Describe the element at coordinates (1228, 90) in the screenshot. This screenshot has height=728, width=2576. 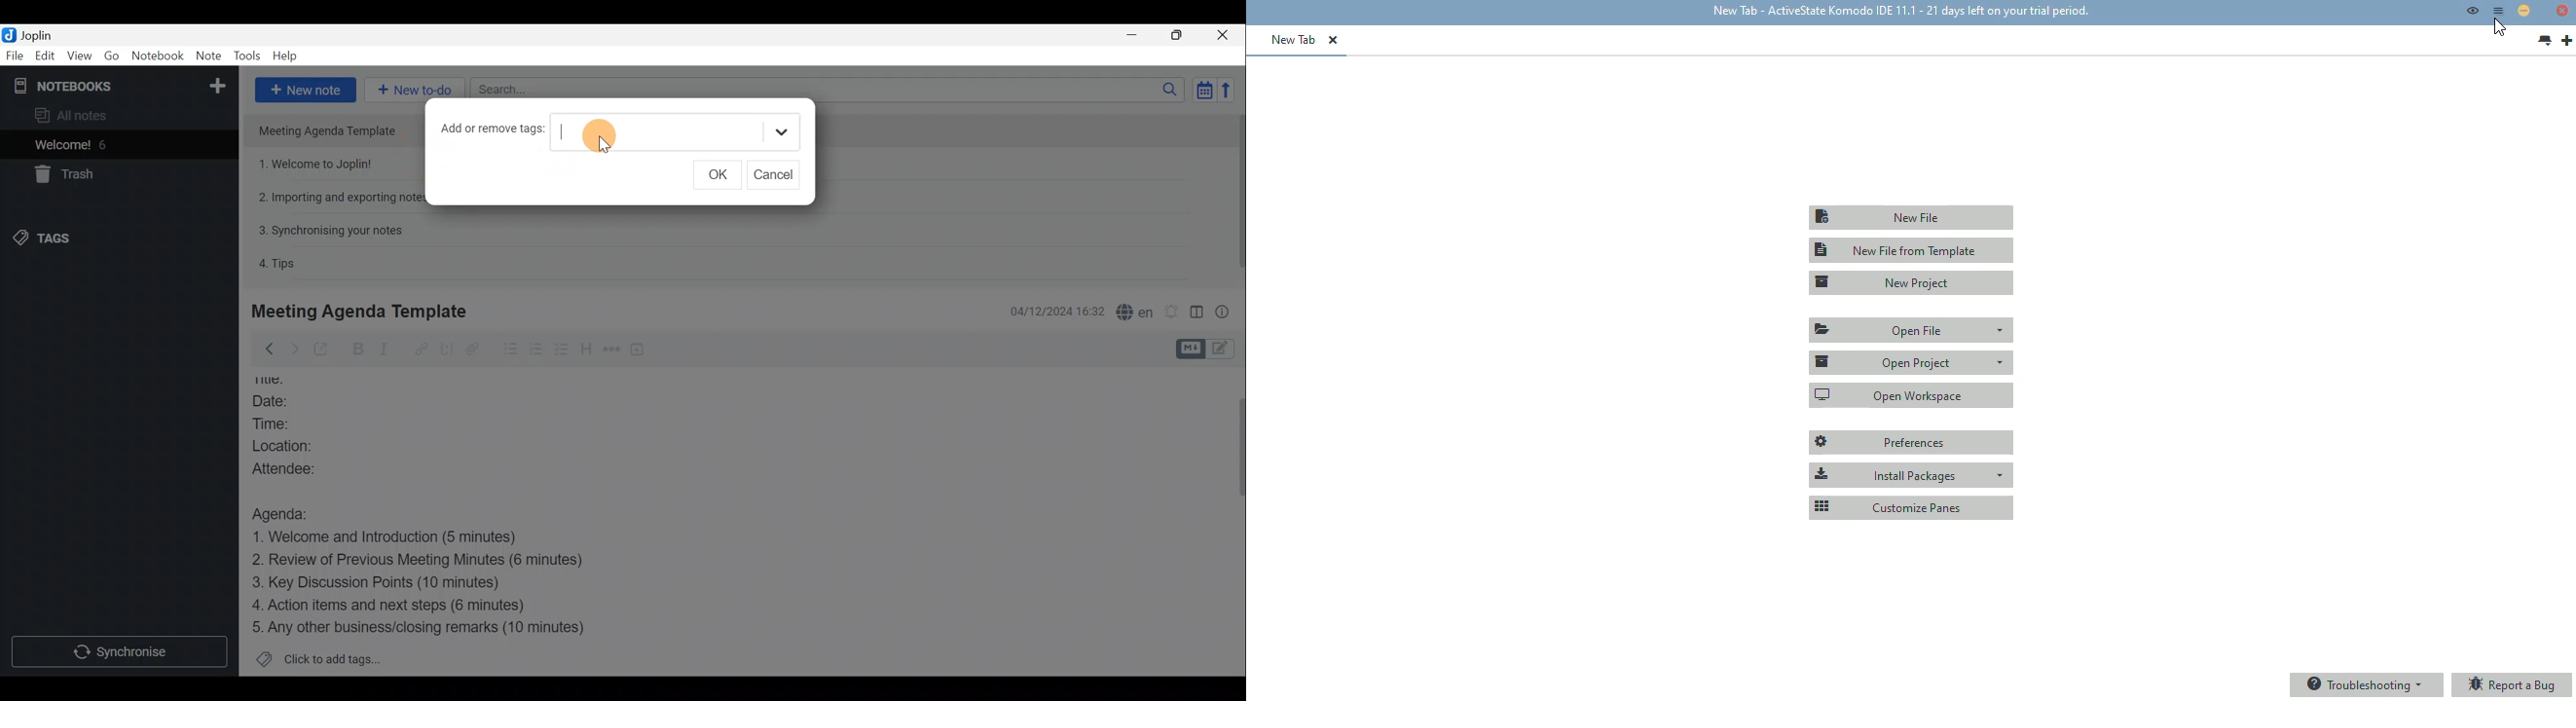
I see `Reverse sort order` at that location.